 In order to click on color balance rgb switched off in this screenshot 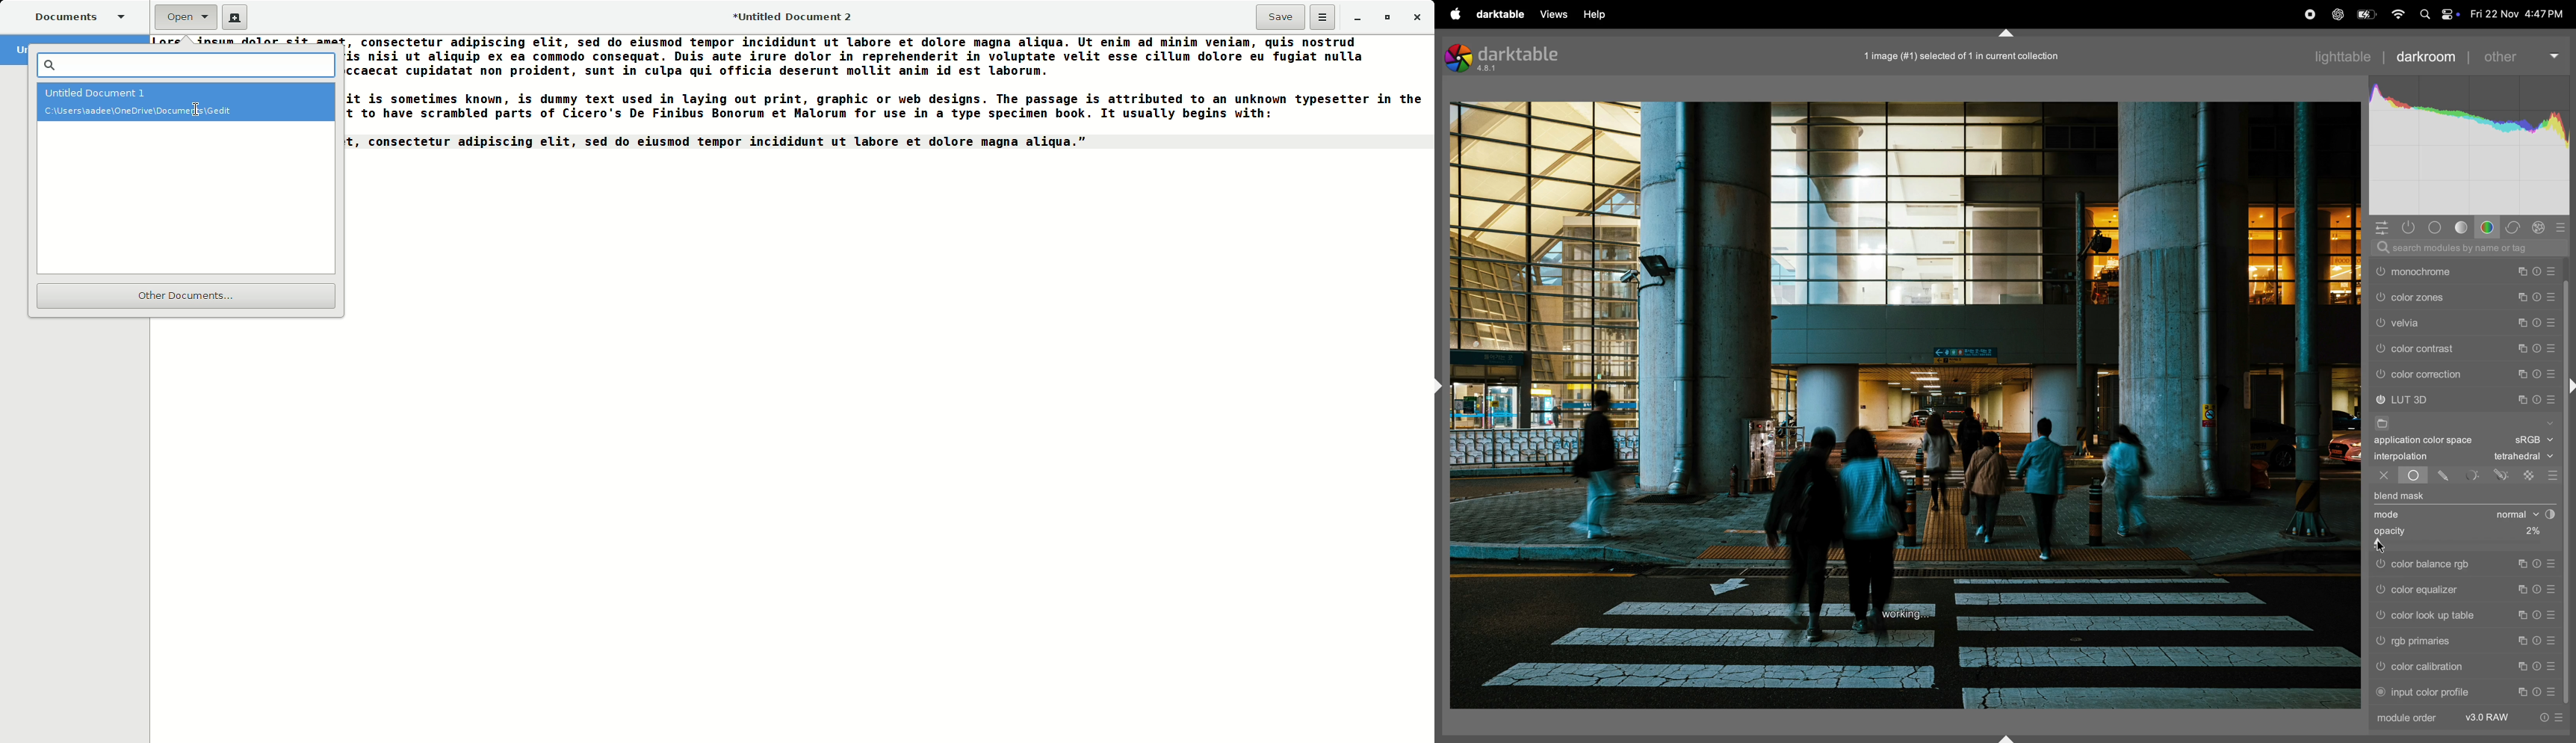, I will do `click(2380, 564)`.